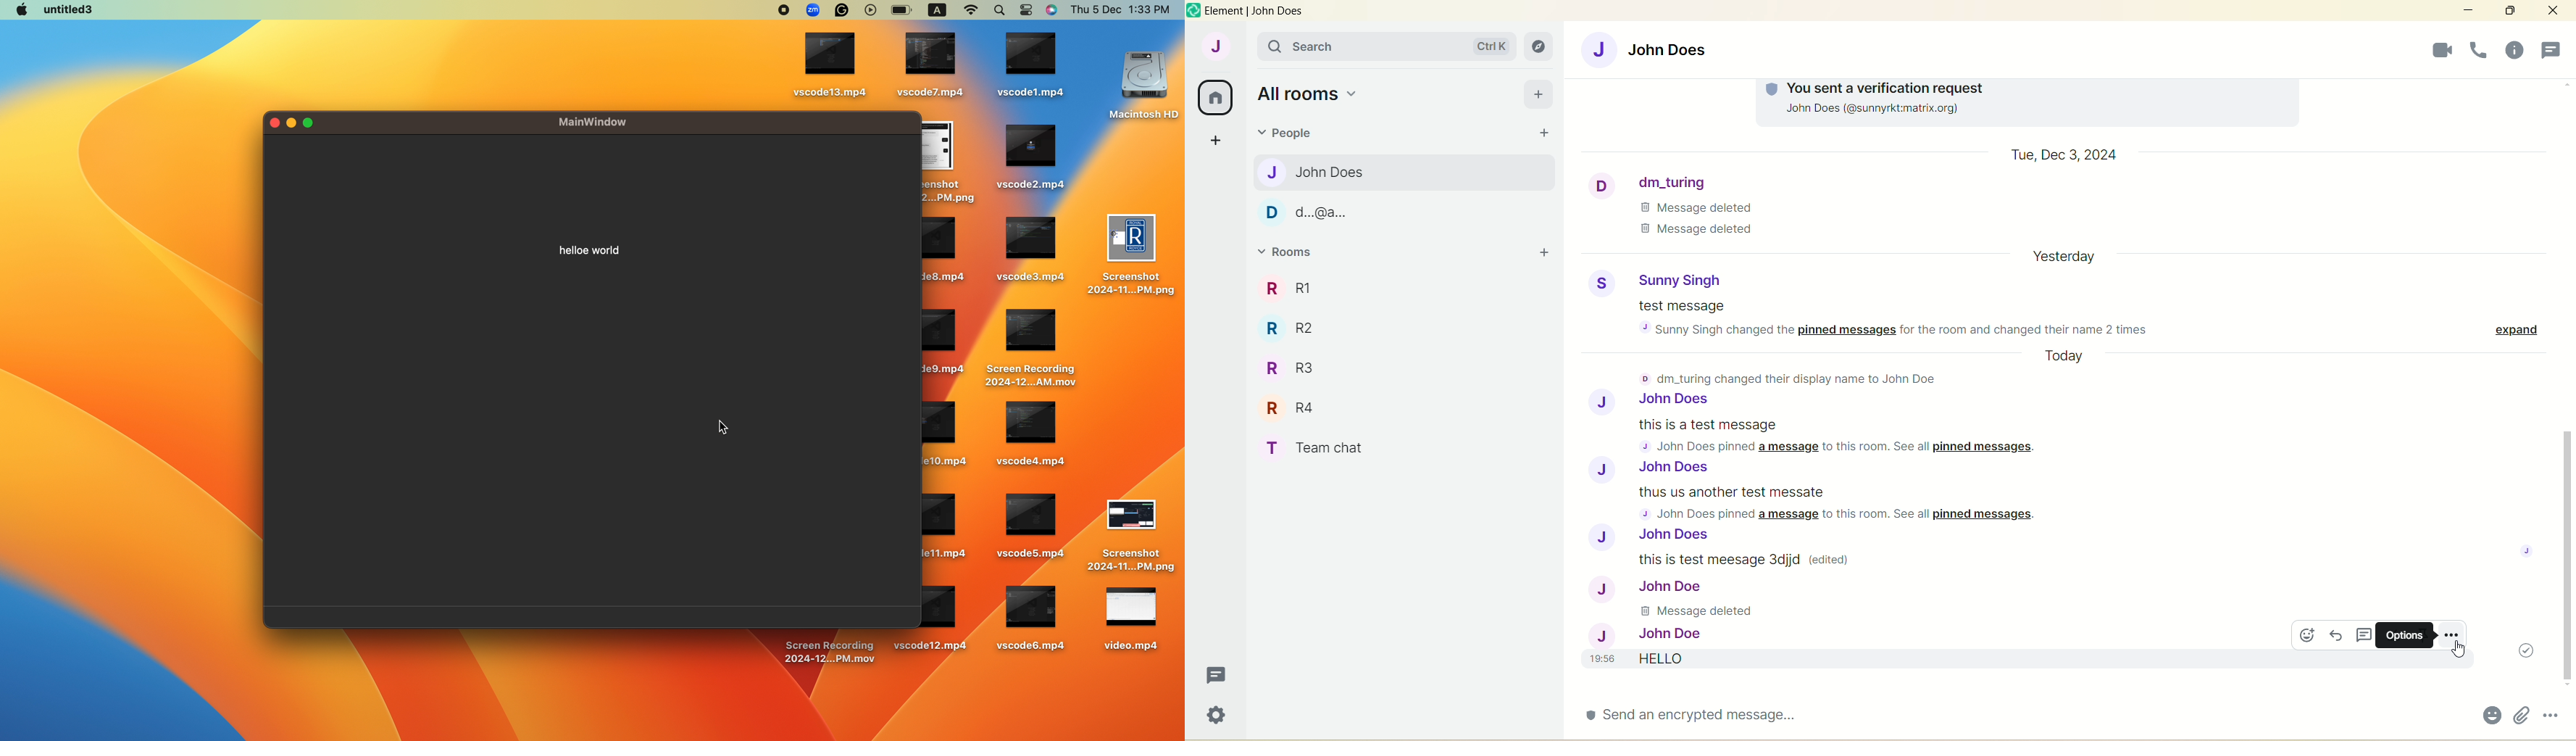 The width and height of the screenshot is (2576, 756). What do you see at coordinates (1310, 283) in the screenshot?
I see `R1` at bounding box center [1310, 283].